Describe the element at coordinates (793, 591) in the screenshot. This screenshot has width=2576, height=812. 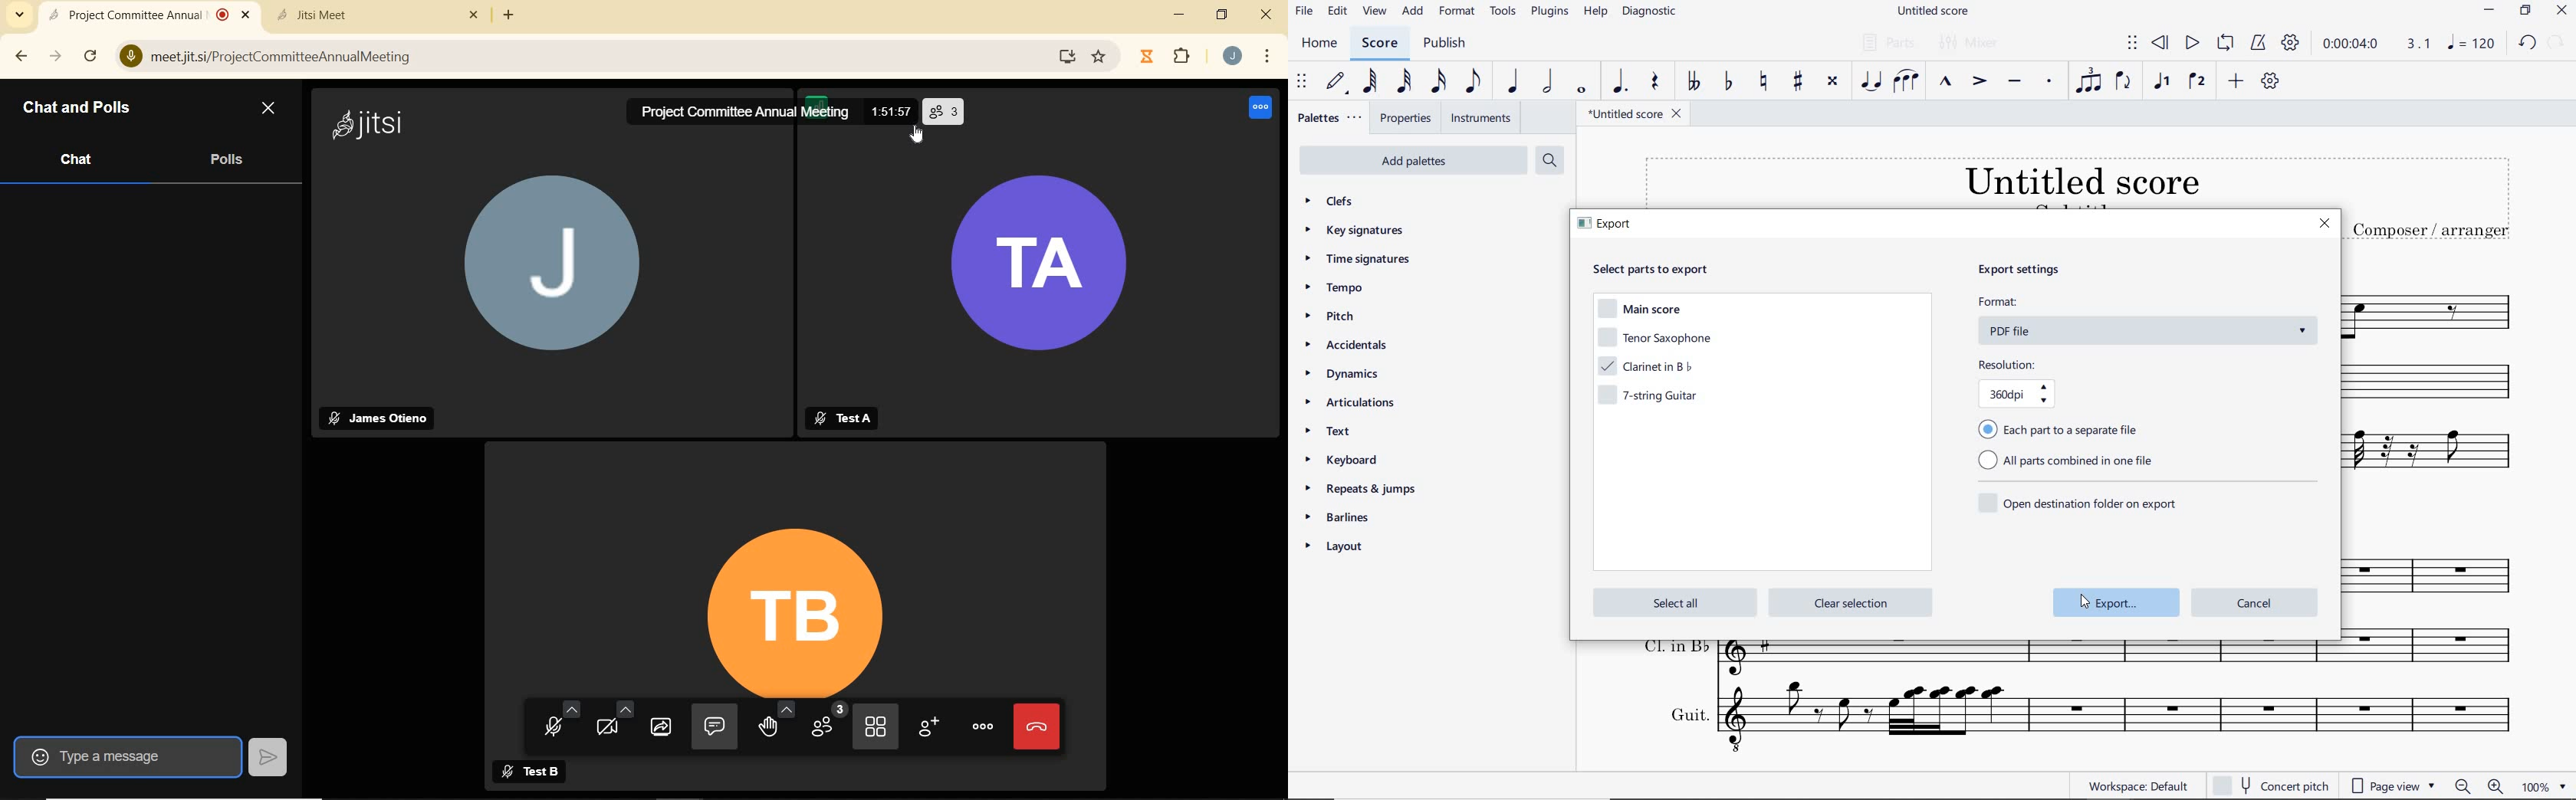
I see `participant's Profile Picture` at that location.